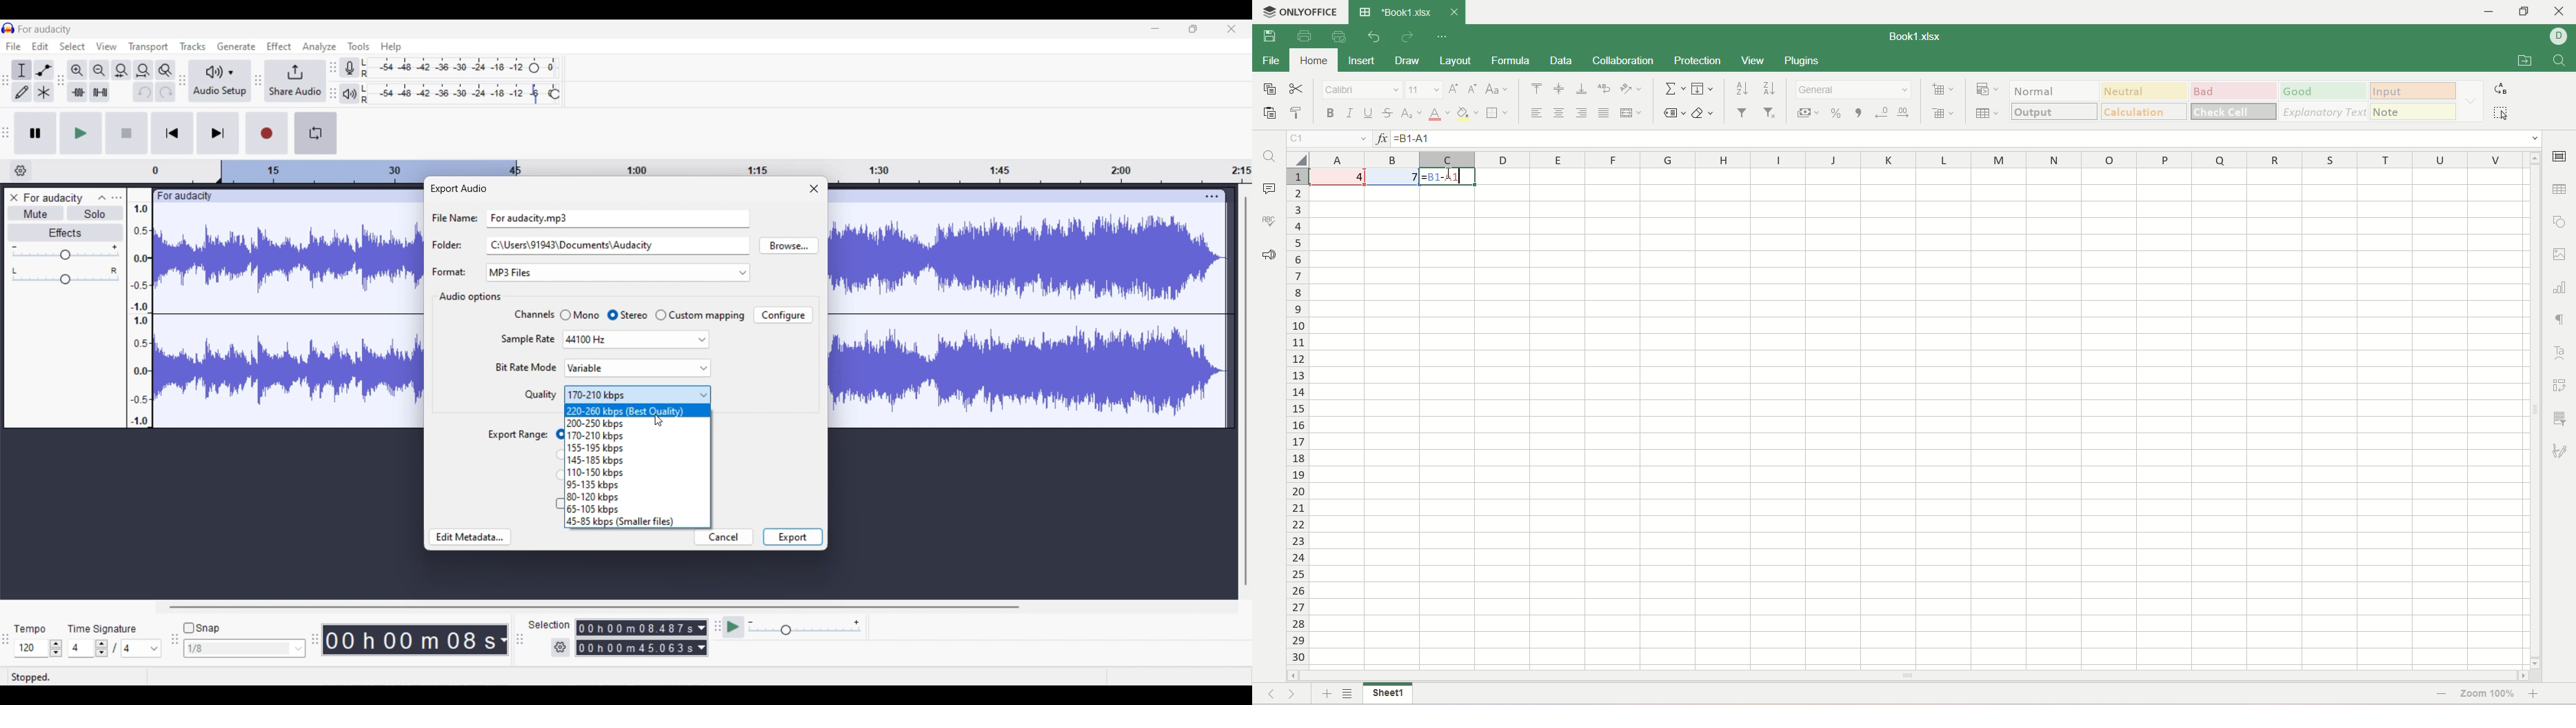  Describe the element at coordinates (2525, 60) in the screenshot. I see `open file location` at that location.